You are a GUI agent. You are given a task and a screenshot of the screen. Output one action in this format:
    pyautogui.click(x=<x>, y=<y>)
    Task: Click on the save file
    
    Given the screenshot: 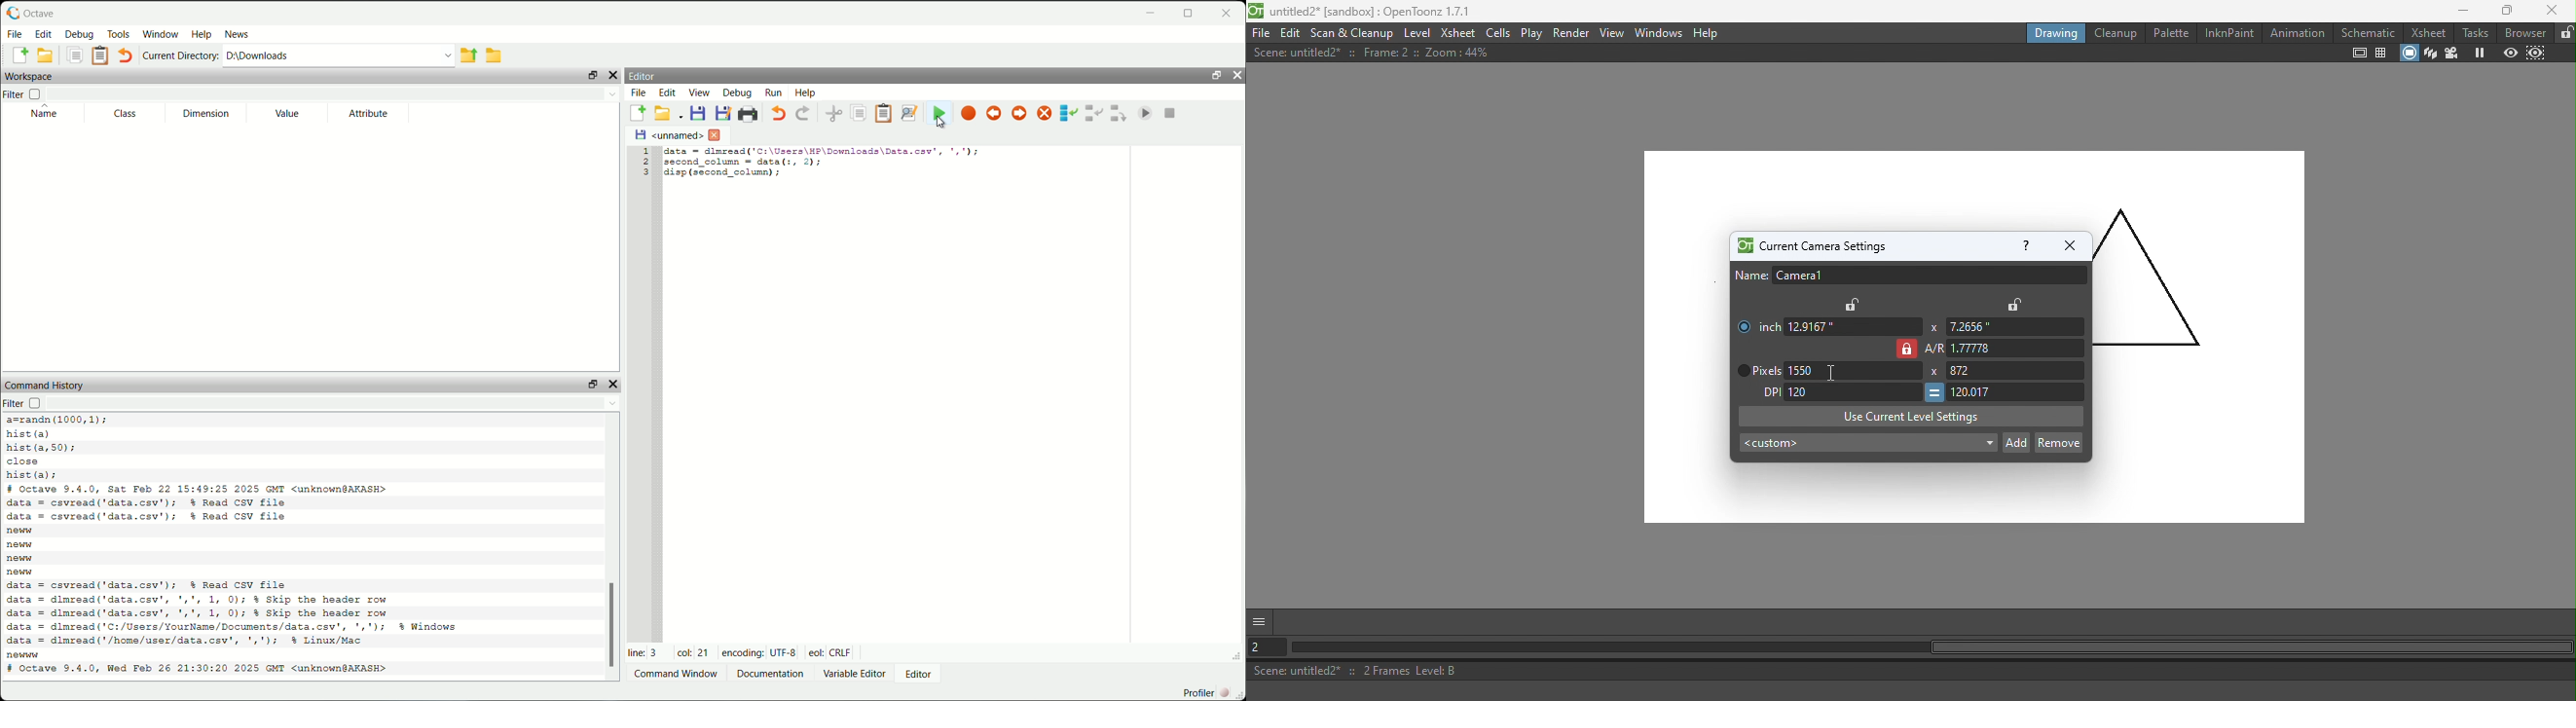 What is the action you would take?
    pyautogui.click(x=700, y=116)
    